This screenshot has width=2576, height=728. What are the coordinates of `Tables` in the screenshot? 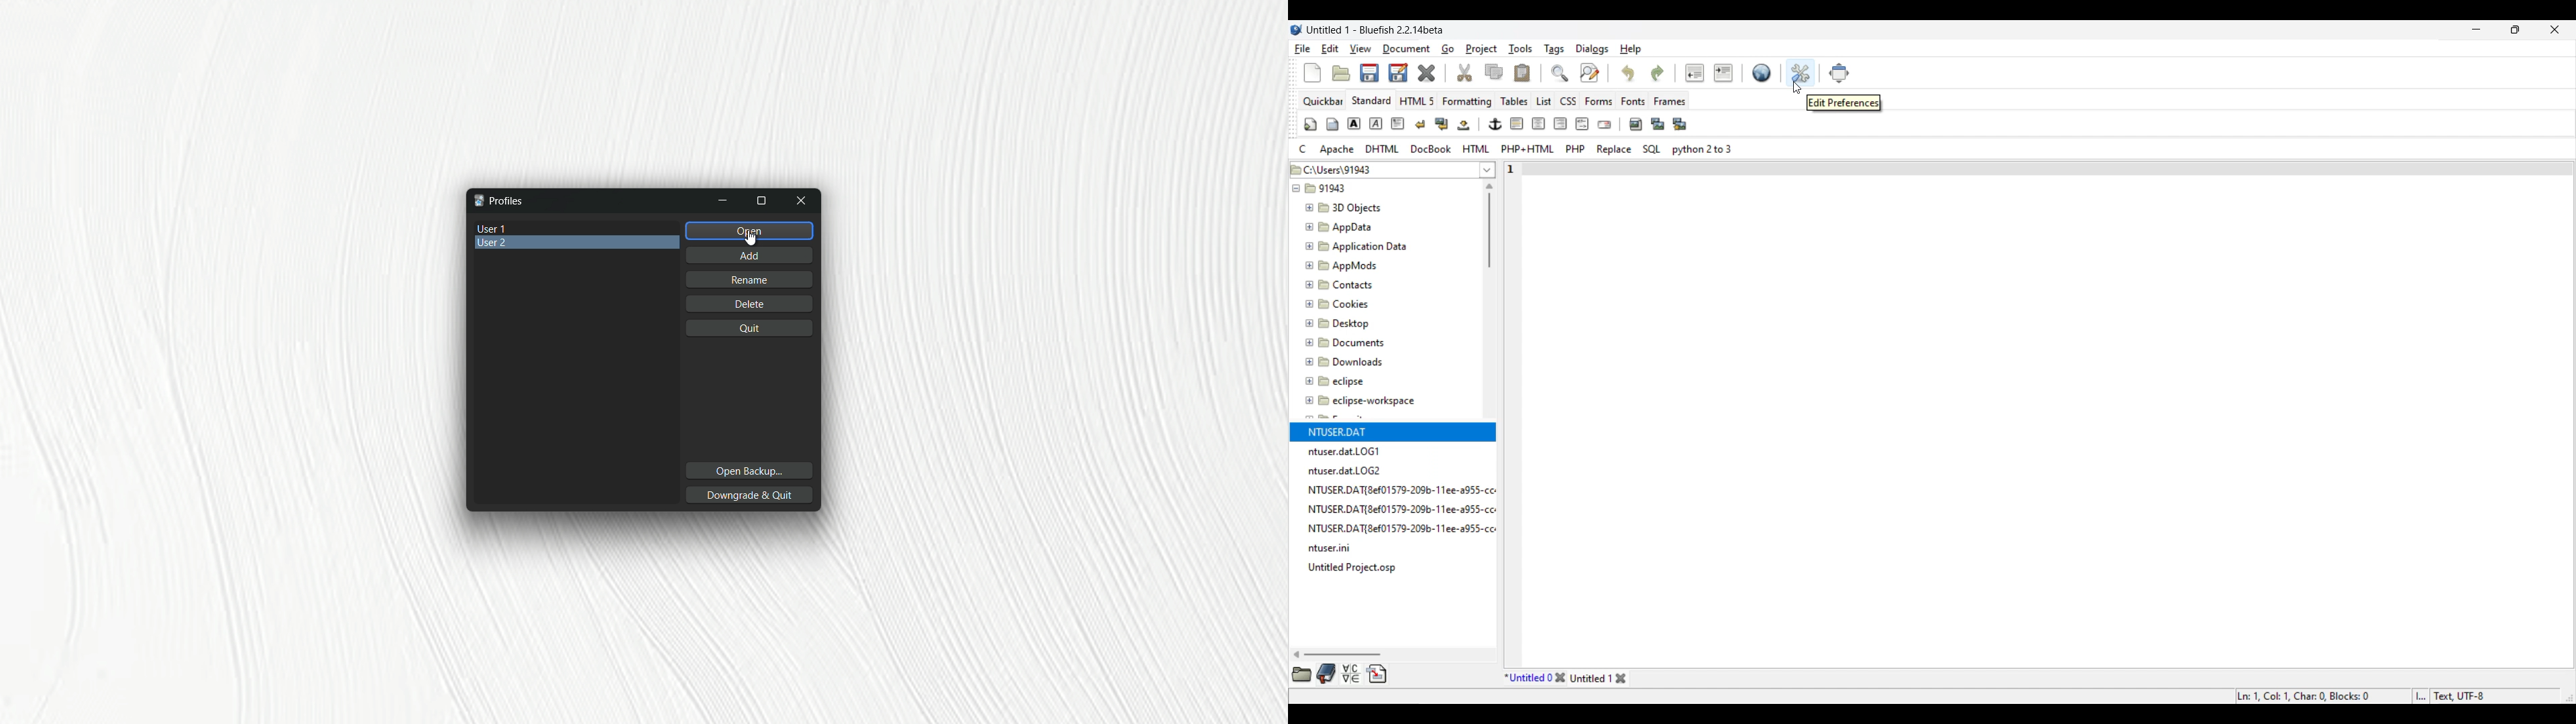 It's located at (1514, 101).